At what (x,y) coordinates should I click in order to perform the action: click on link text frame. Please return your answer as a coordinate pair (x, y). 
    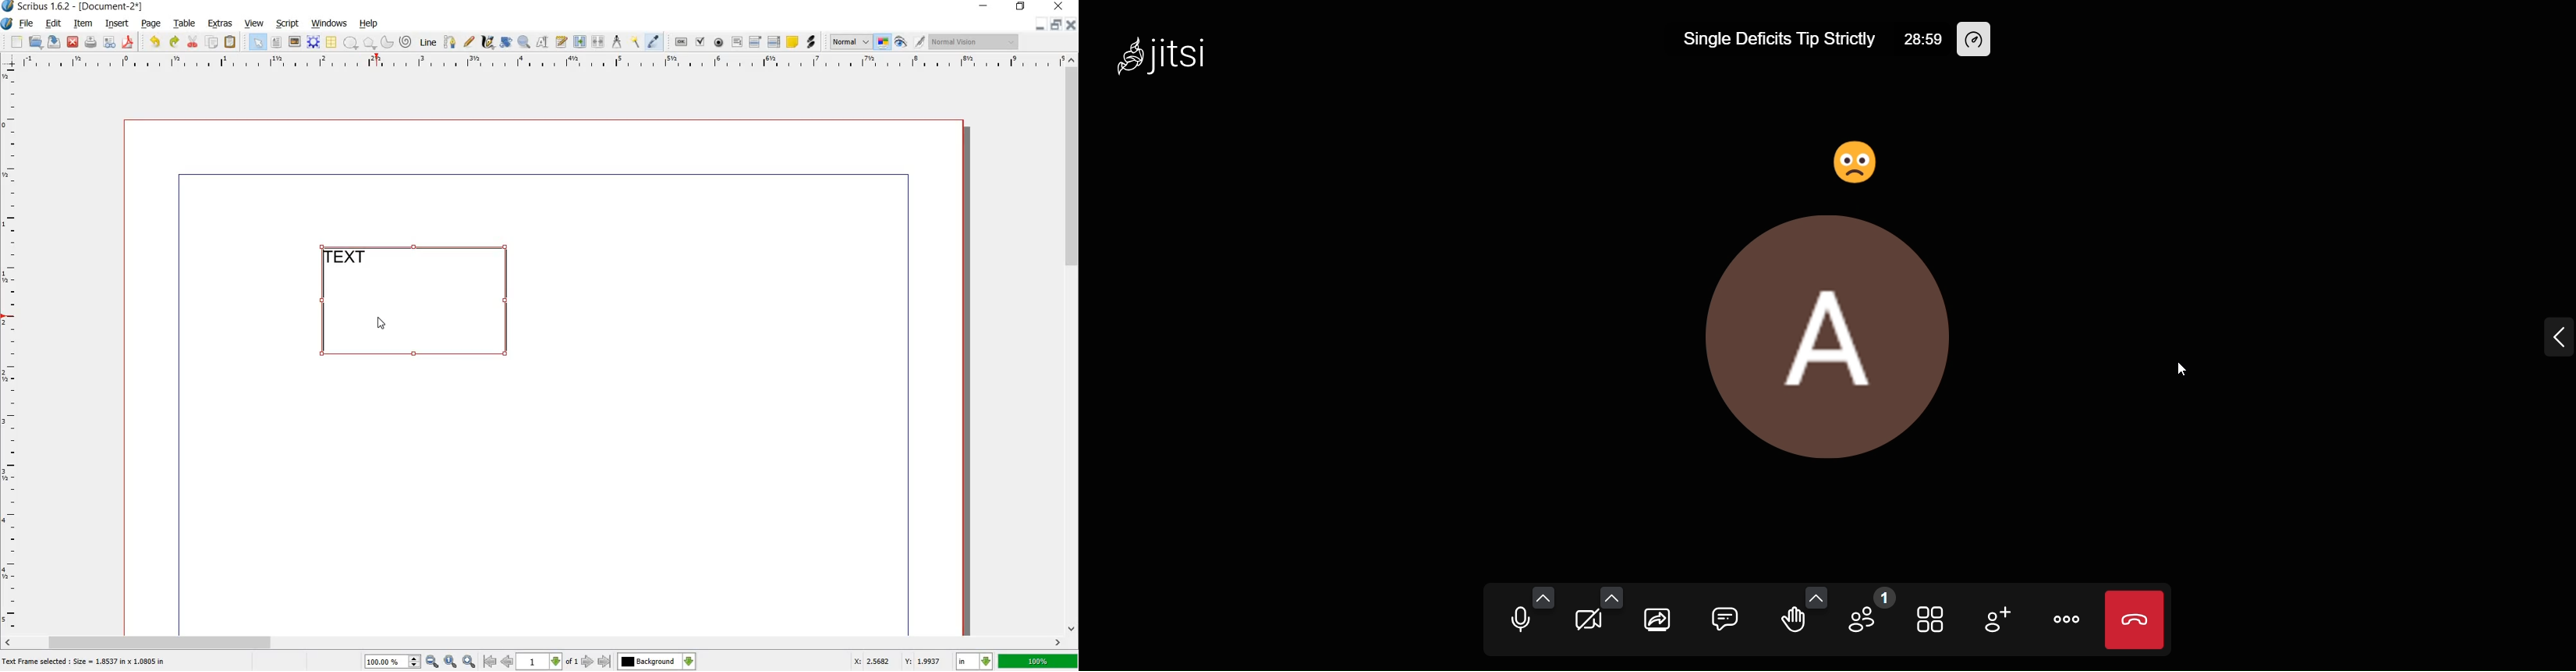
    Looking at the image, I should click on (579, 42).